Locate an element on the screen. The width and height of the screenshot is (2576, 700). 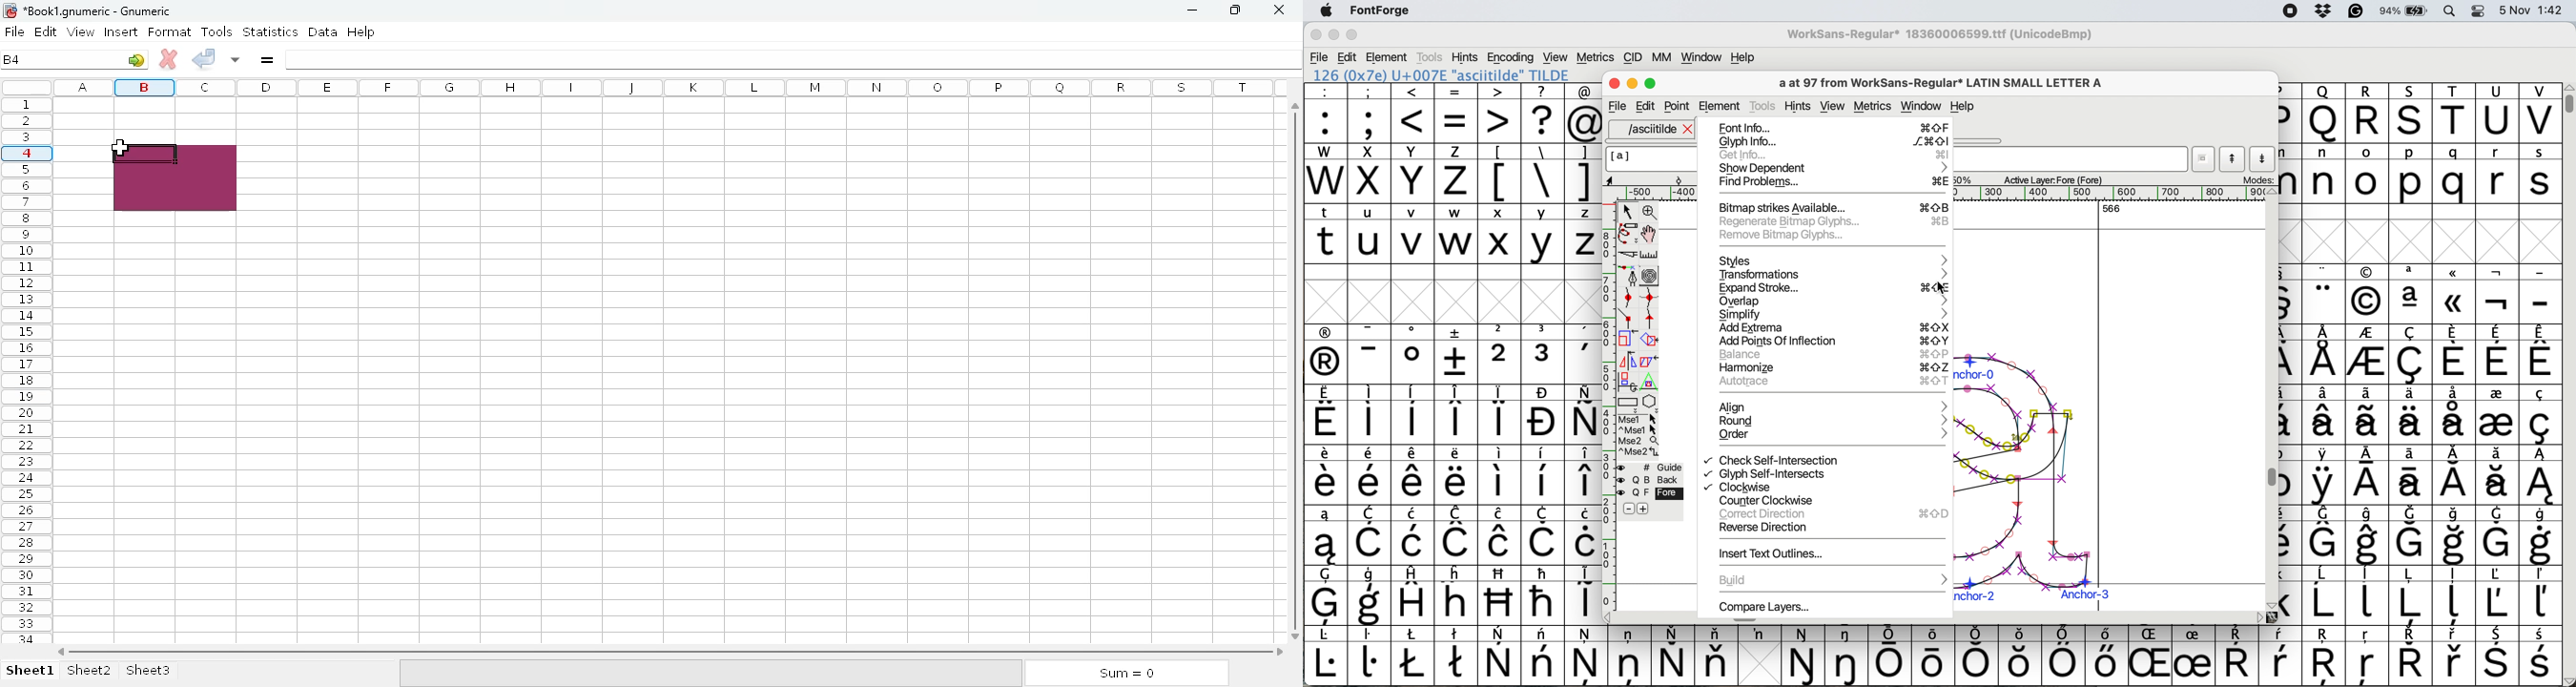
symbol is located at coordinates (2368, 476).